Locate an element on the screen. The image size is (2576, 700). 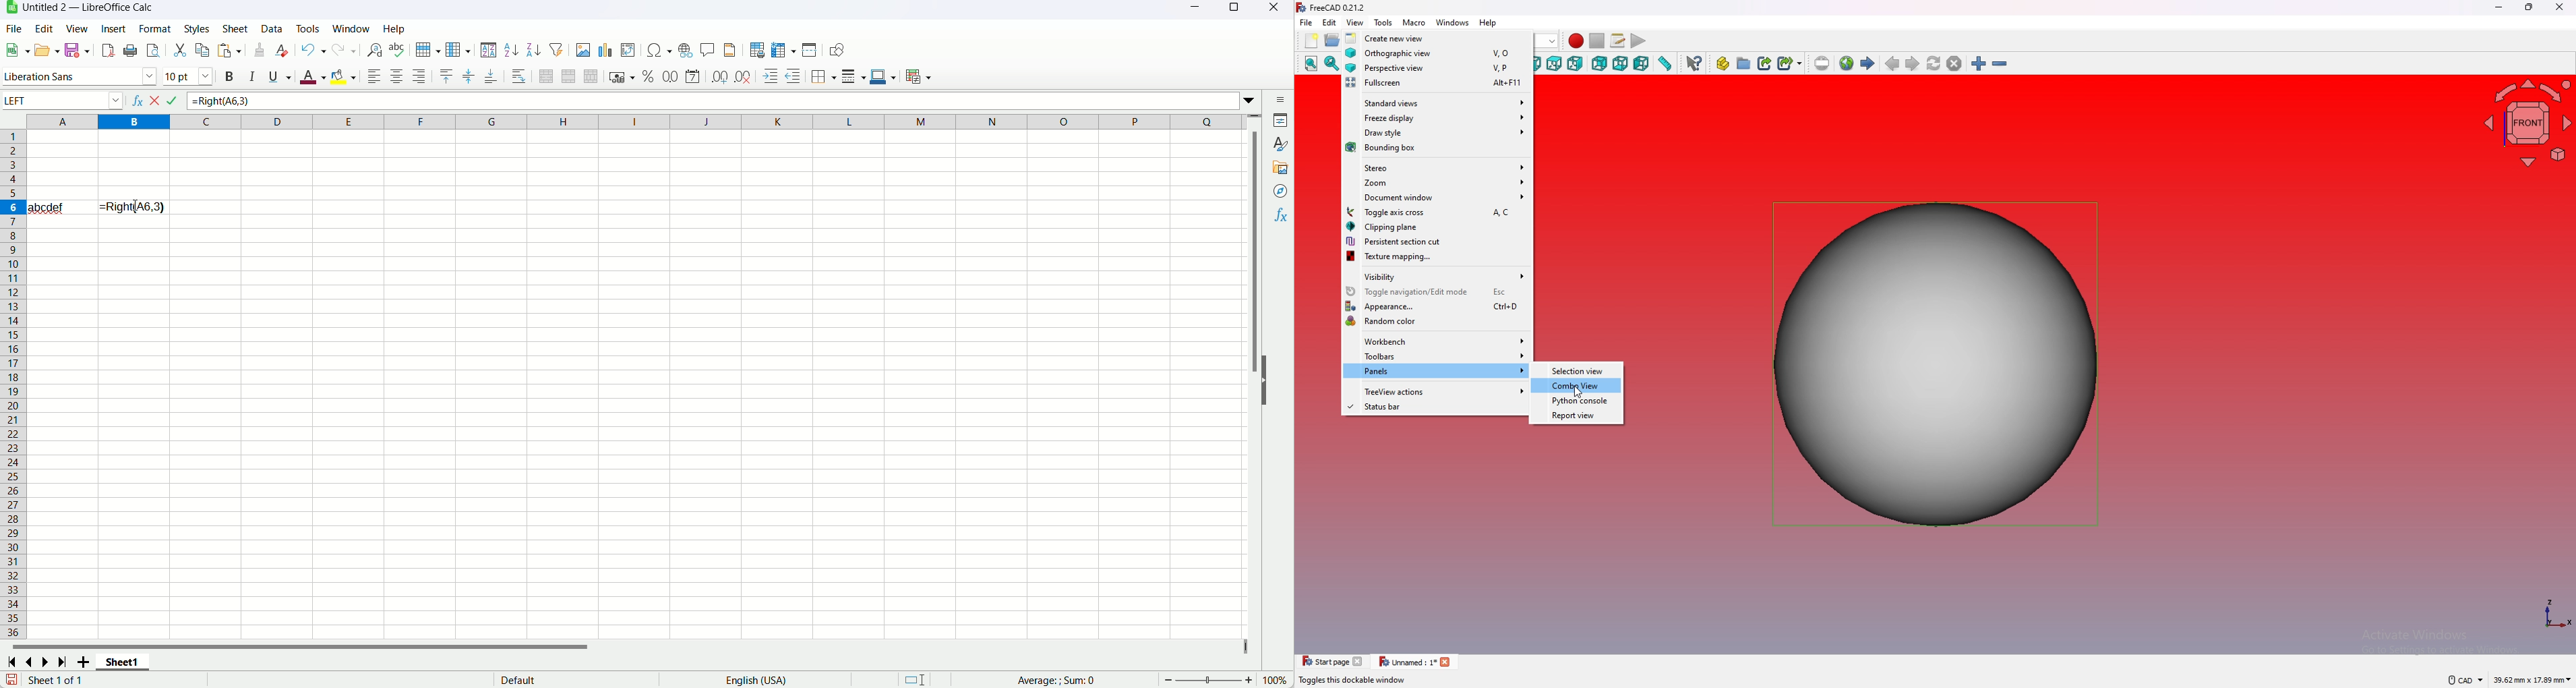
spelling is located at coordinates (396, 49).